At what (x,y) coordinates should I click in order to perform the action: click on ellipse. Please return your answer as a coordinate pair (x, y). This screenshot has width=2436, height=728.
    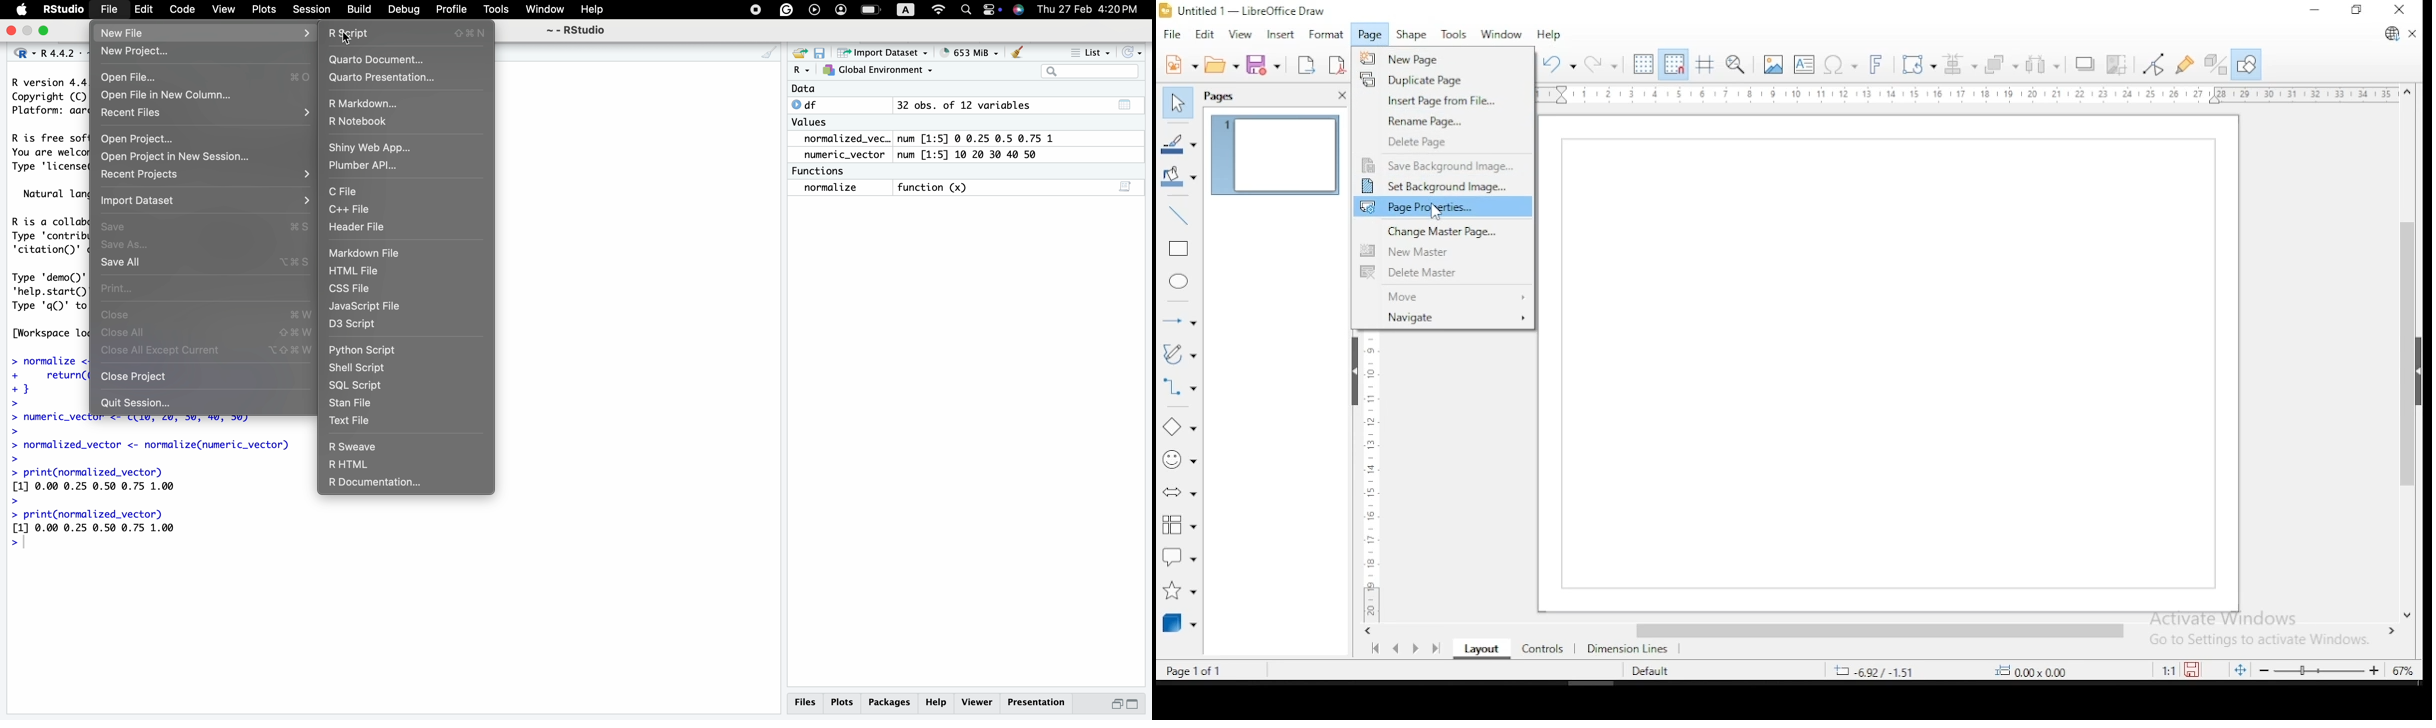
    Looking at the image, I should click on (1180, 284).